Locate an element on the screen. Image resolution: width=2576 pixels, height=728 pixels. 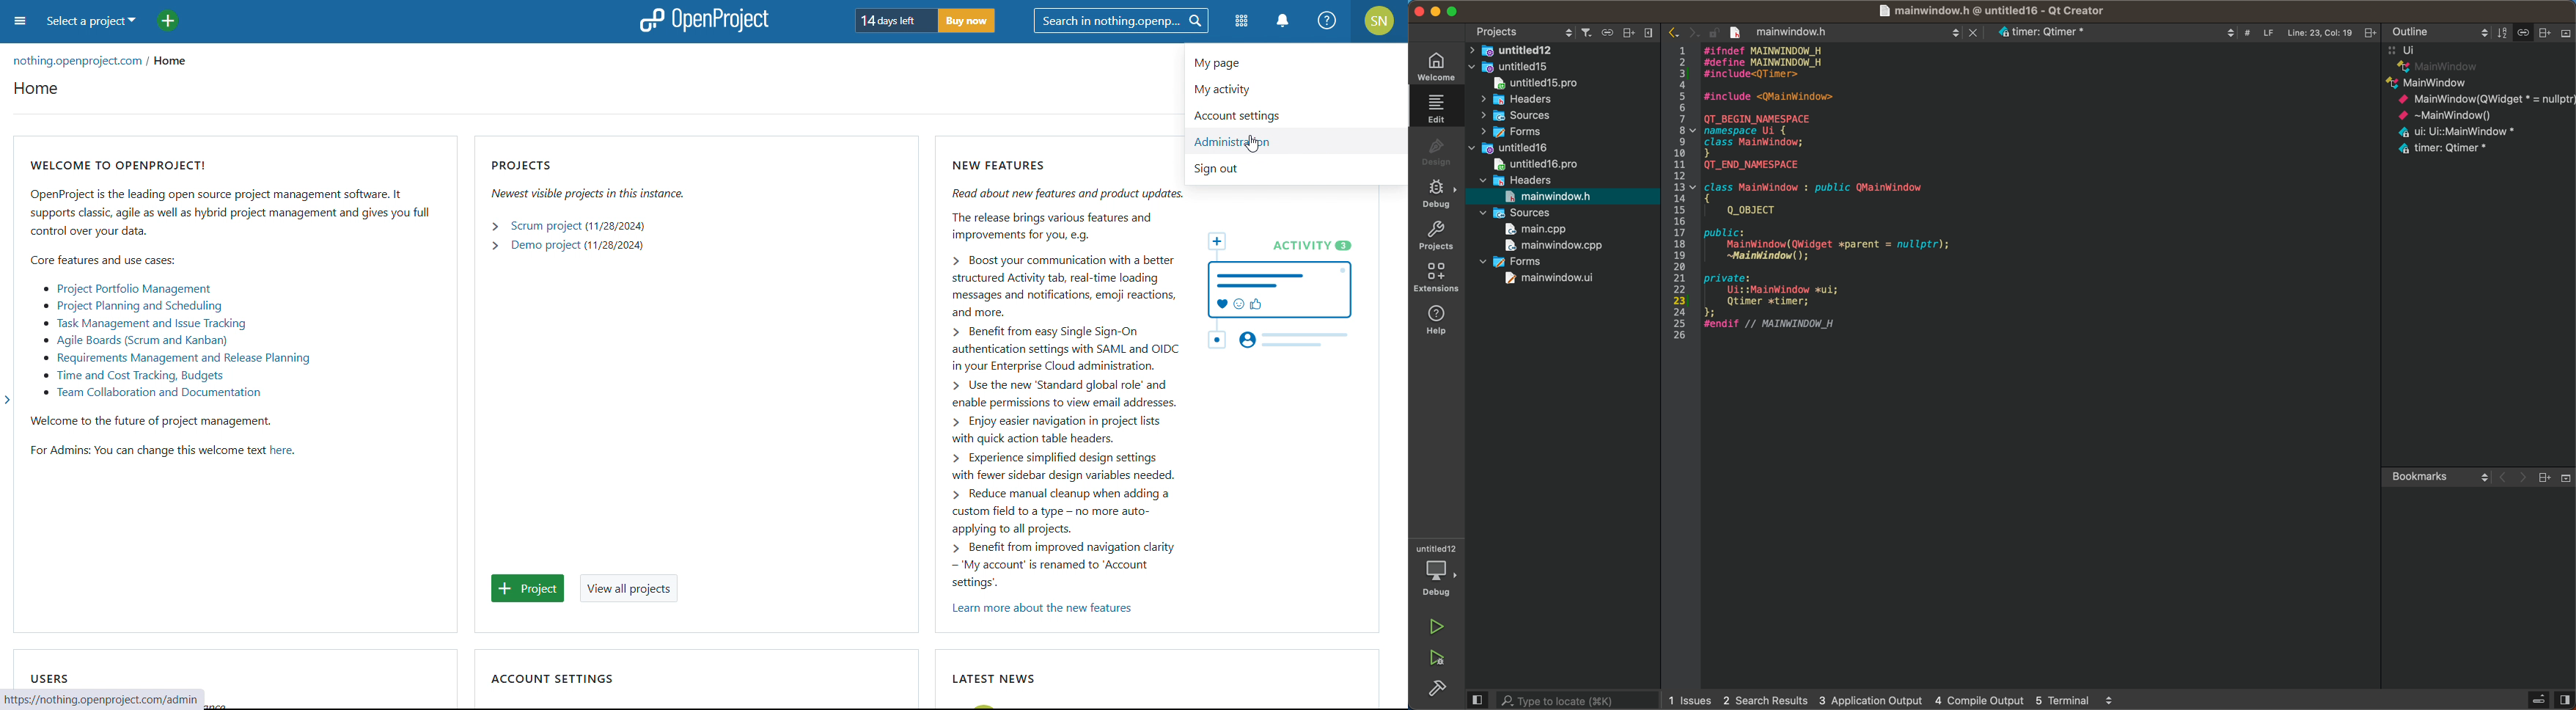
account settings is located at coordinates (1296, 114).